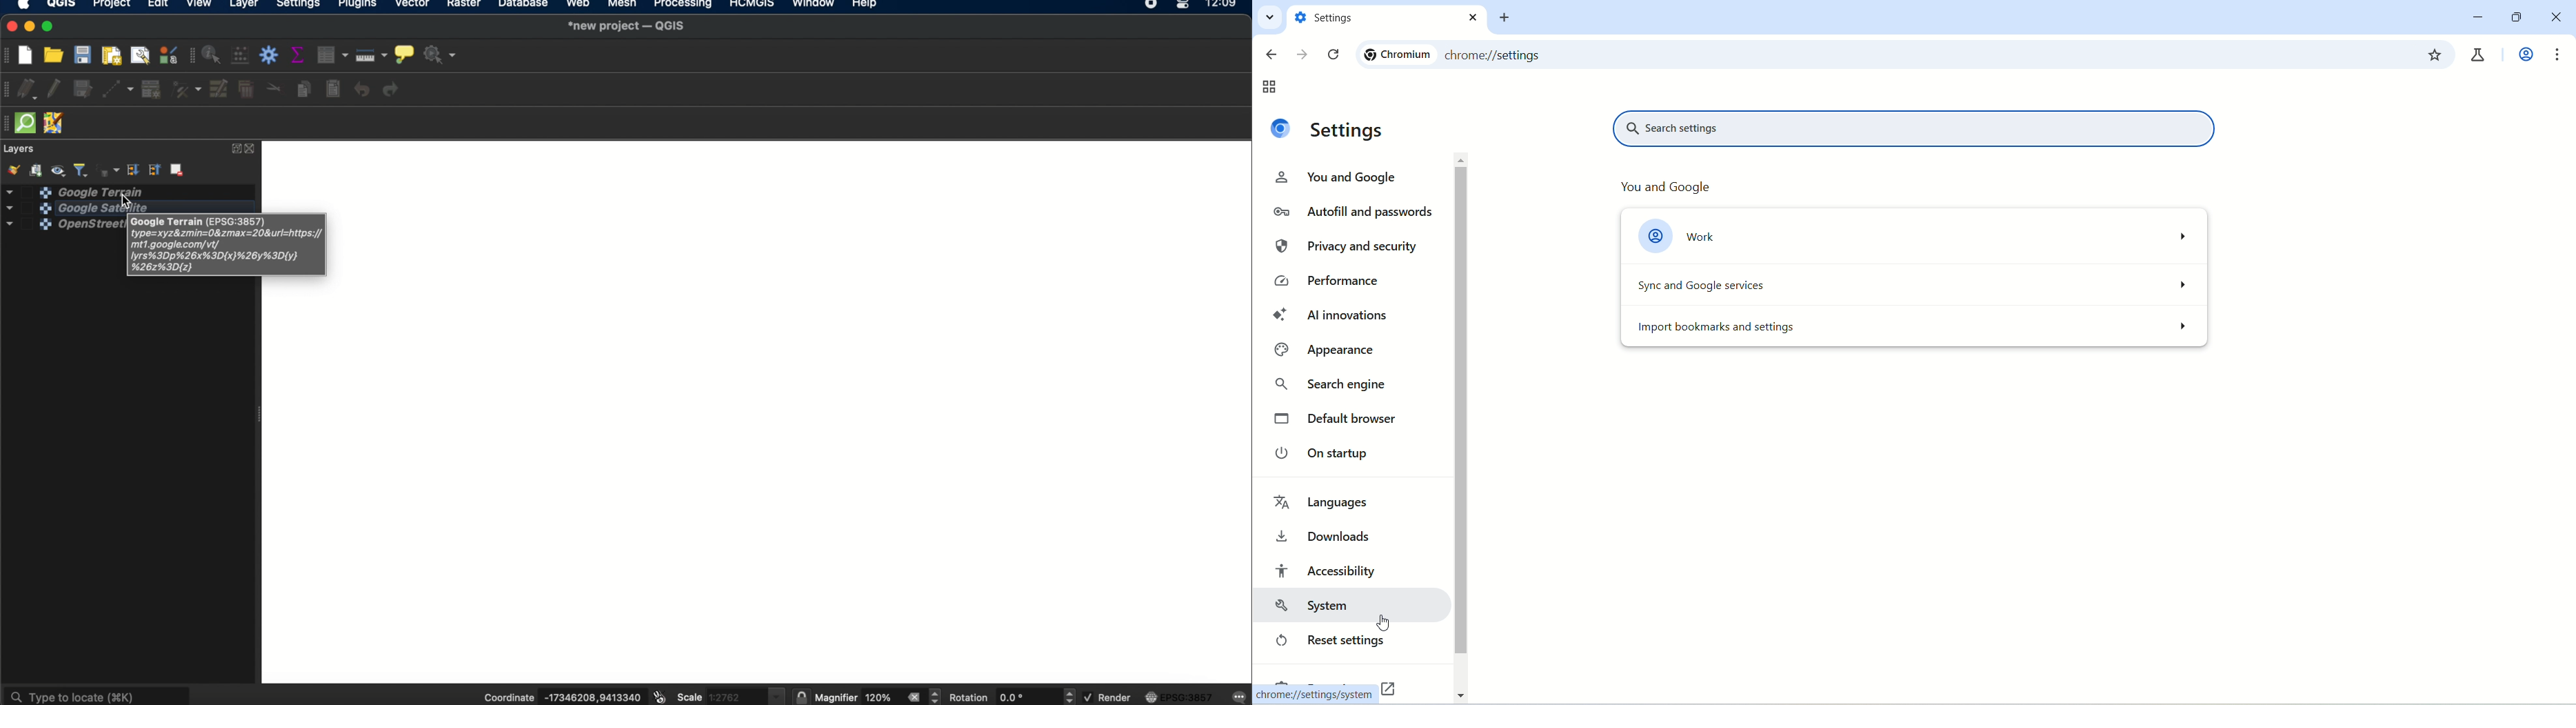 The height and width of the screenshot is (728, 2576). Describe the element at coordinates (1381, 624) in the screenshot. I see `ccursor` at that location.